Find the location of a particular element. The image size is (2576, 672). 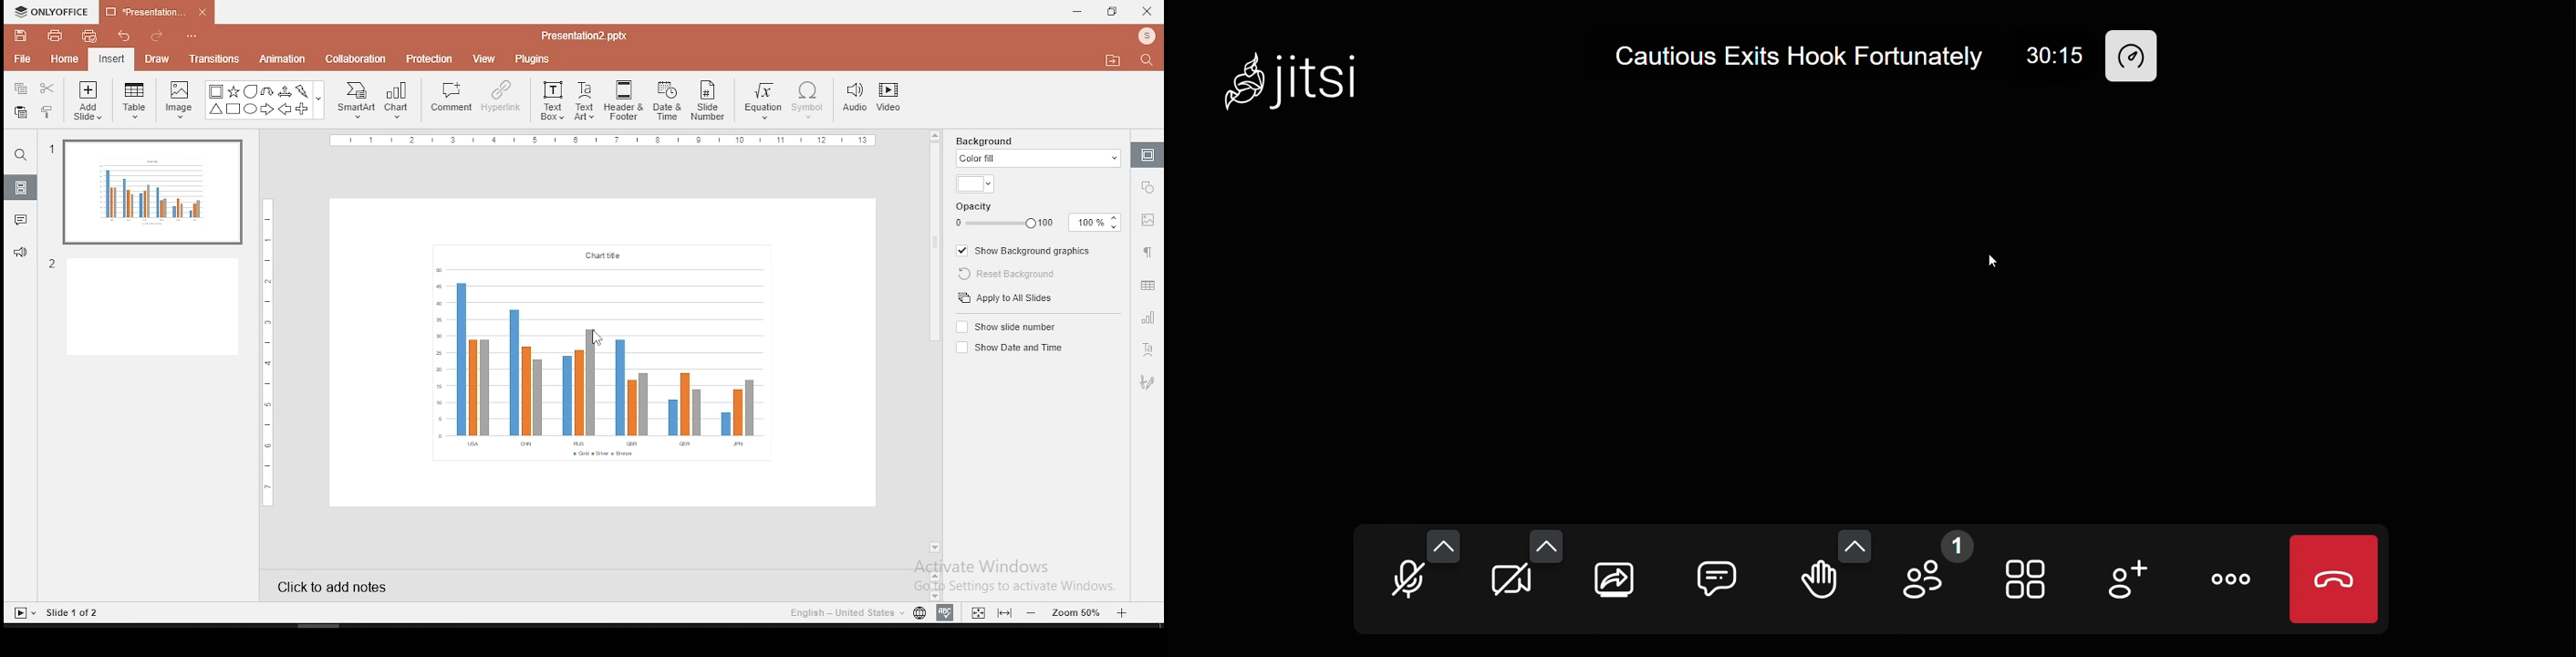

shoe date/time on/off is located at coordinates (1012, 347).